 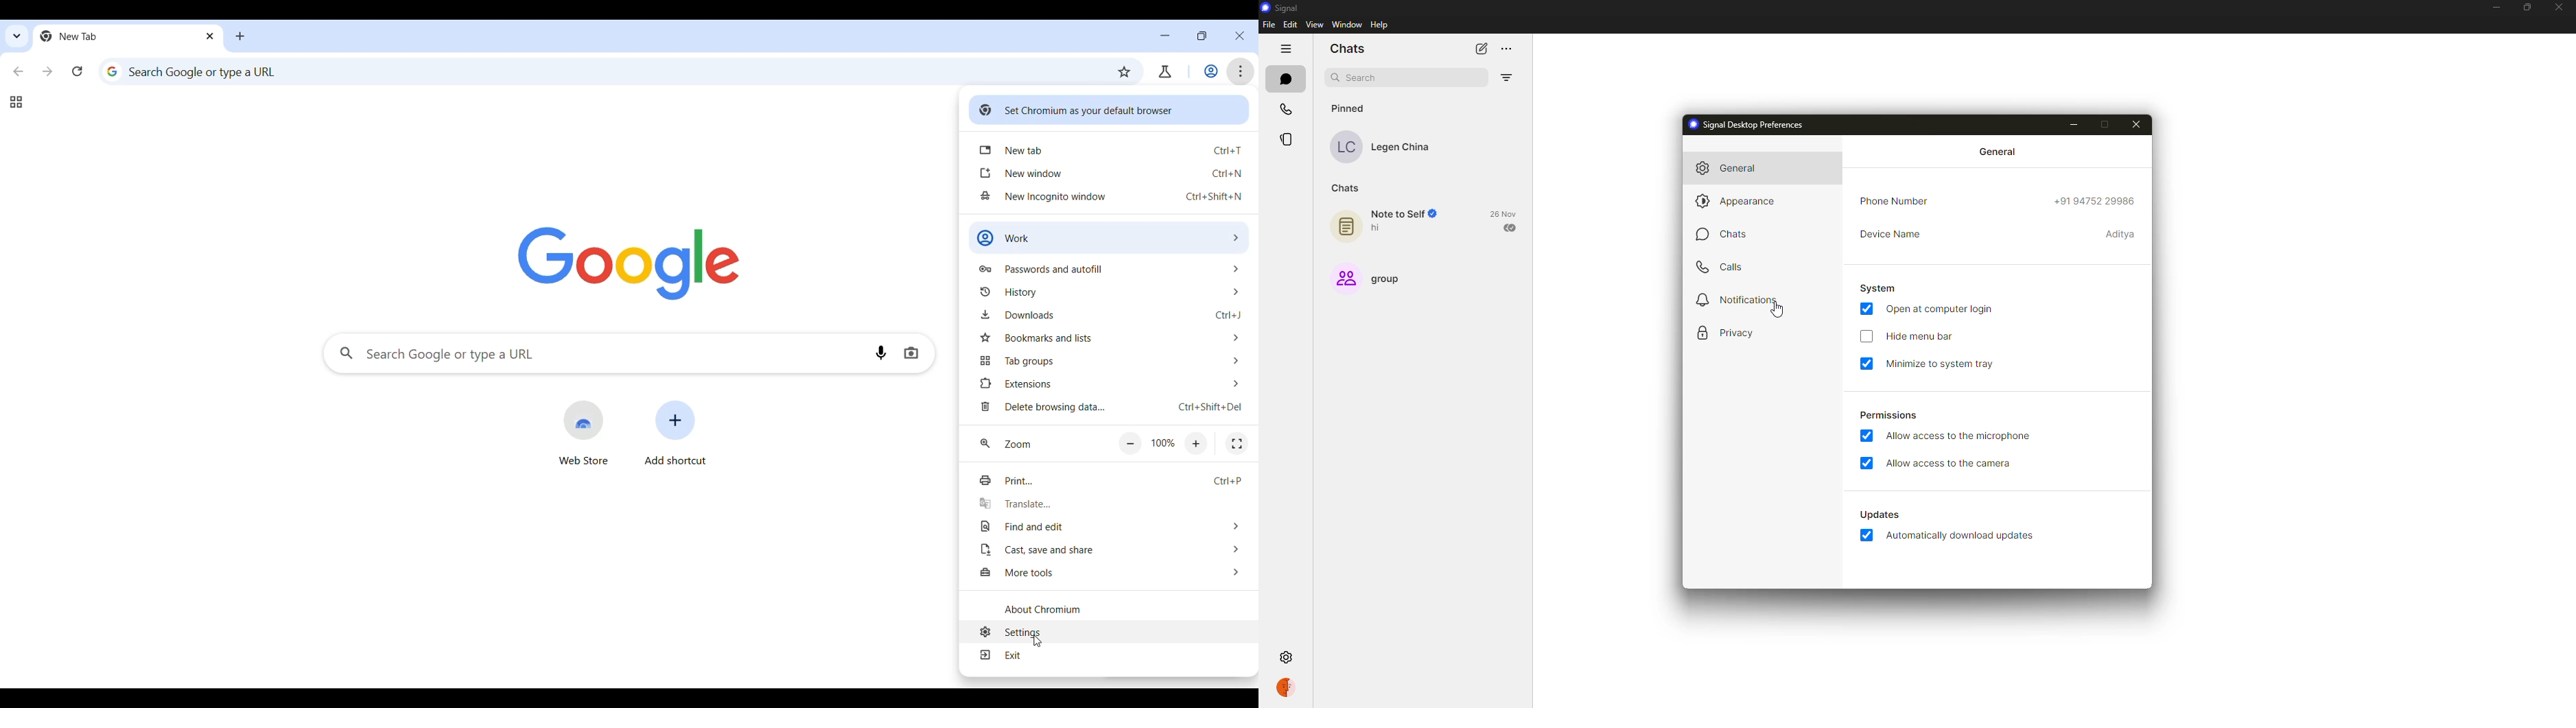 What do you see at coordinates (629, 264) in the screenshot?
I see `Google logo` at bounding box center [629, 264].